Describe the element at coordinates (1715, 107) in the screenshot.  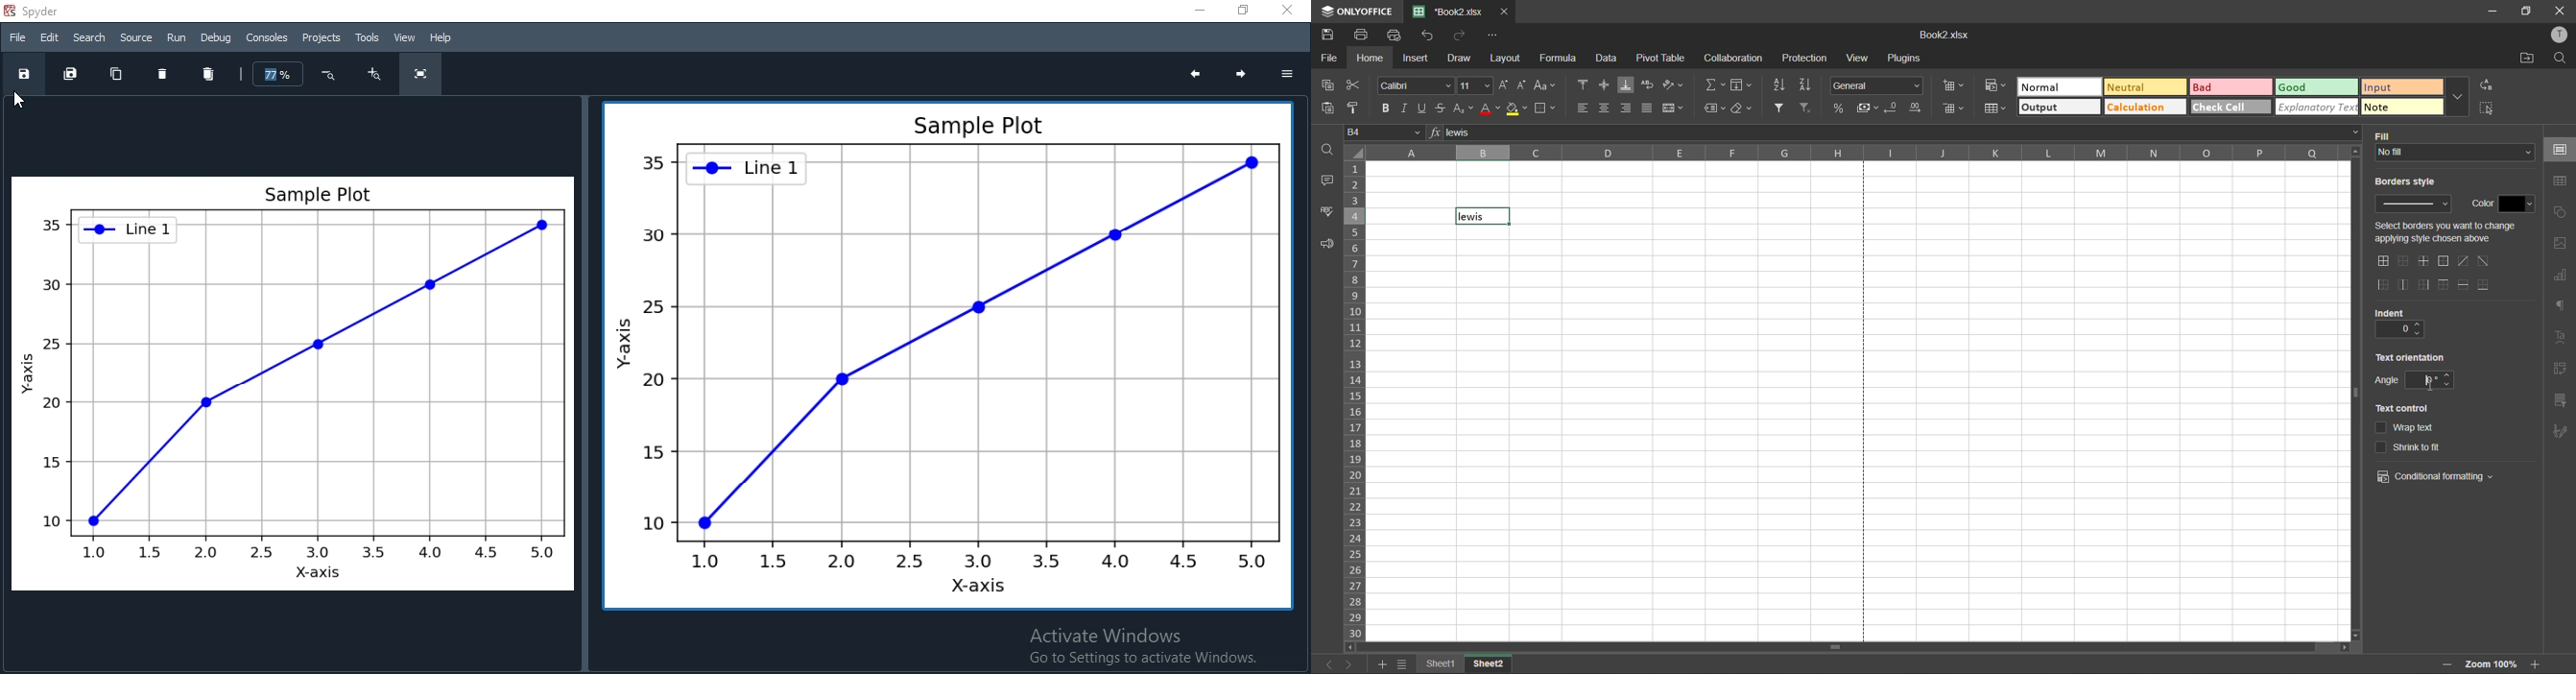
I see `named ranges` at that location.